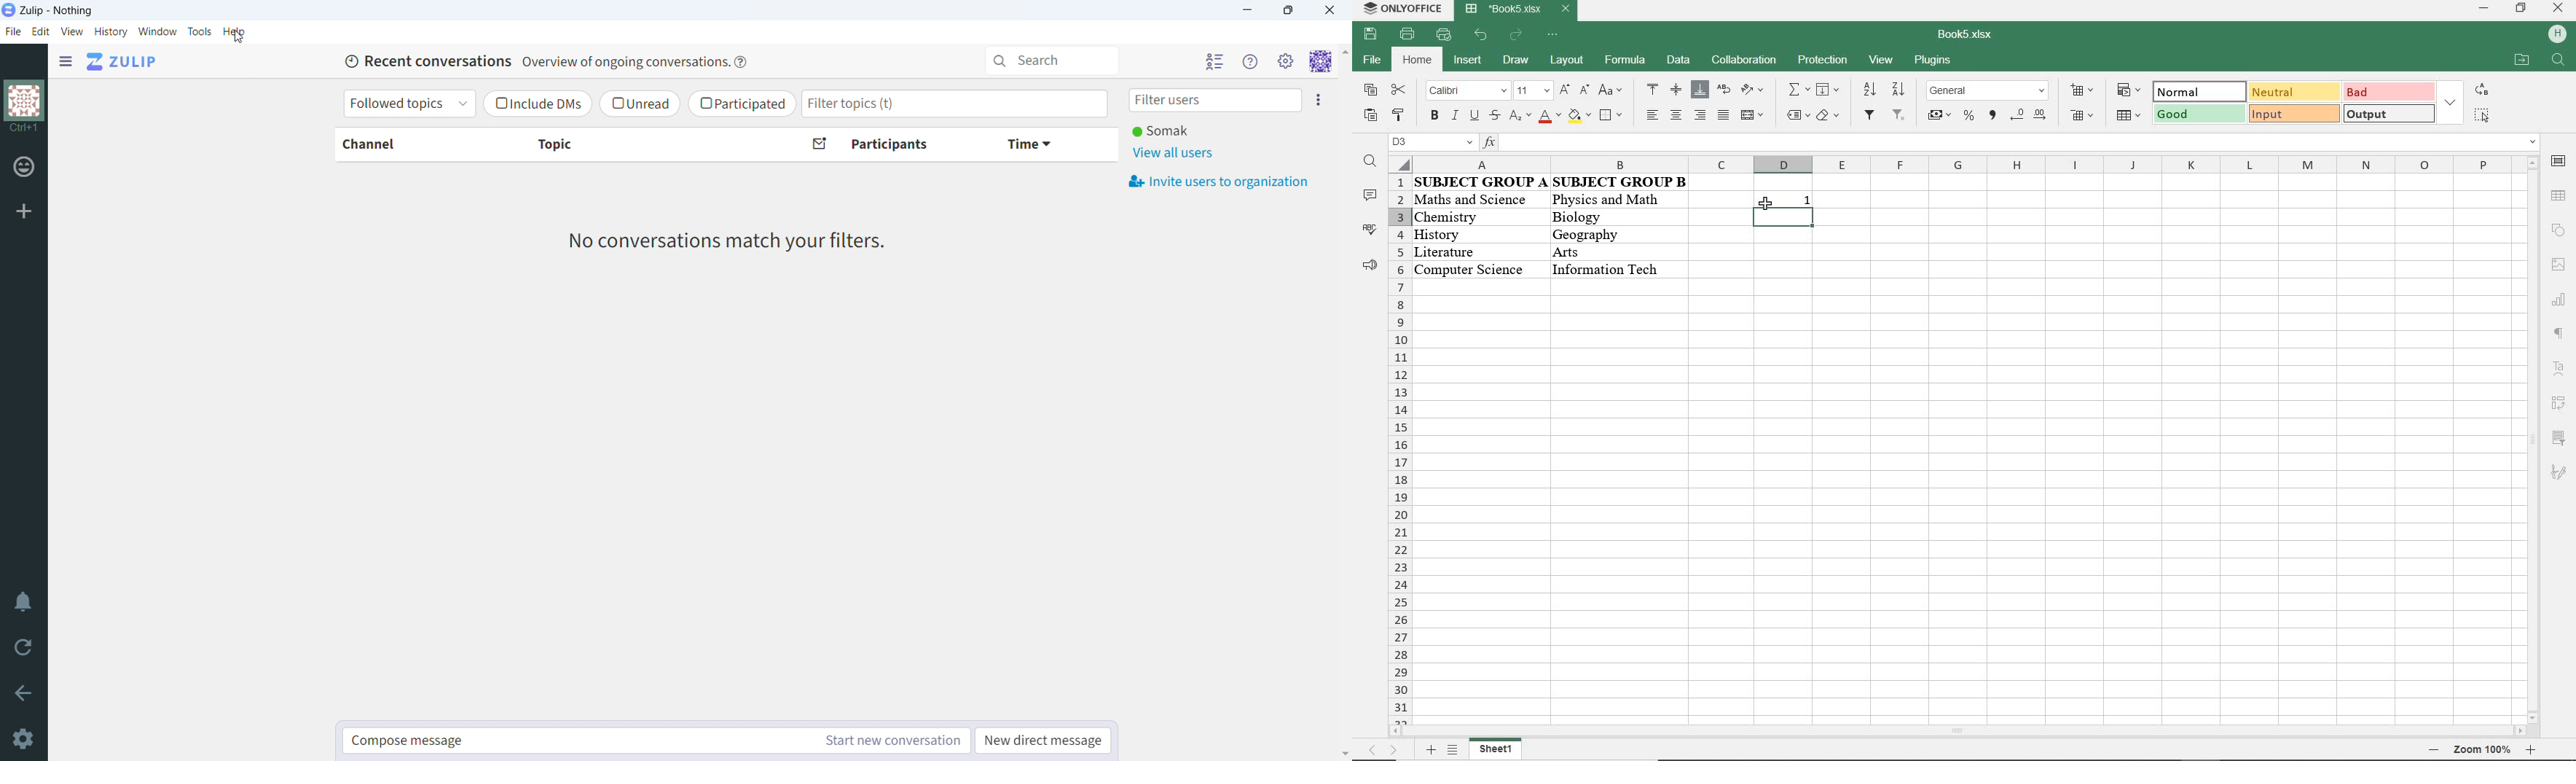  I want to click on computer science , so click(1469, 268).